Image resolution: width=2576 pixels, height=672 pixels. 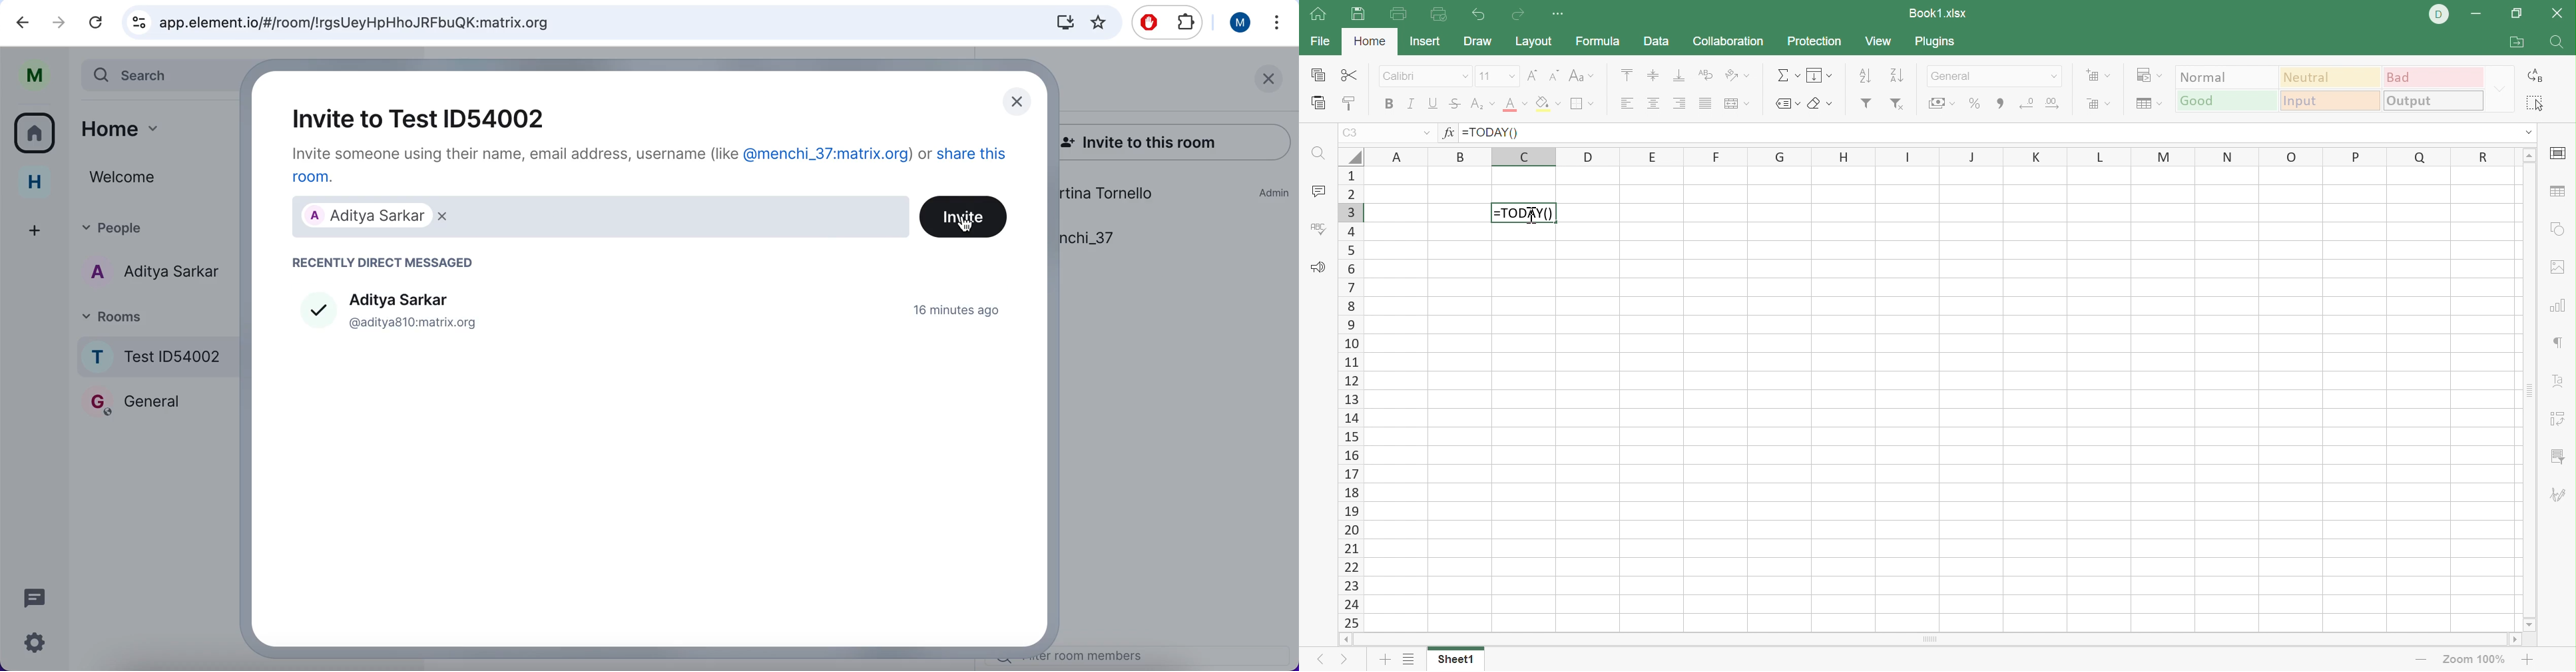 I want to click on Replace, so click(x=2533, y=75).